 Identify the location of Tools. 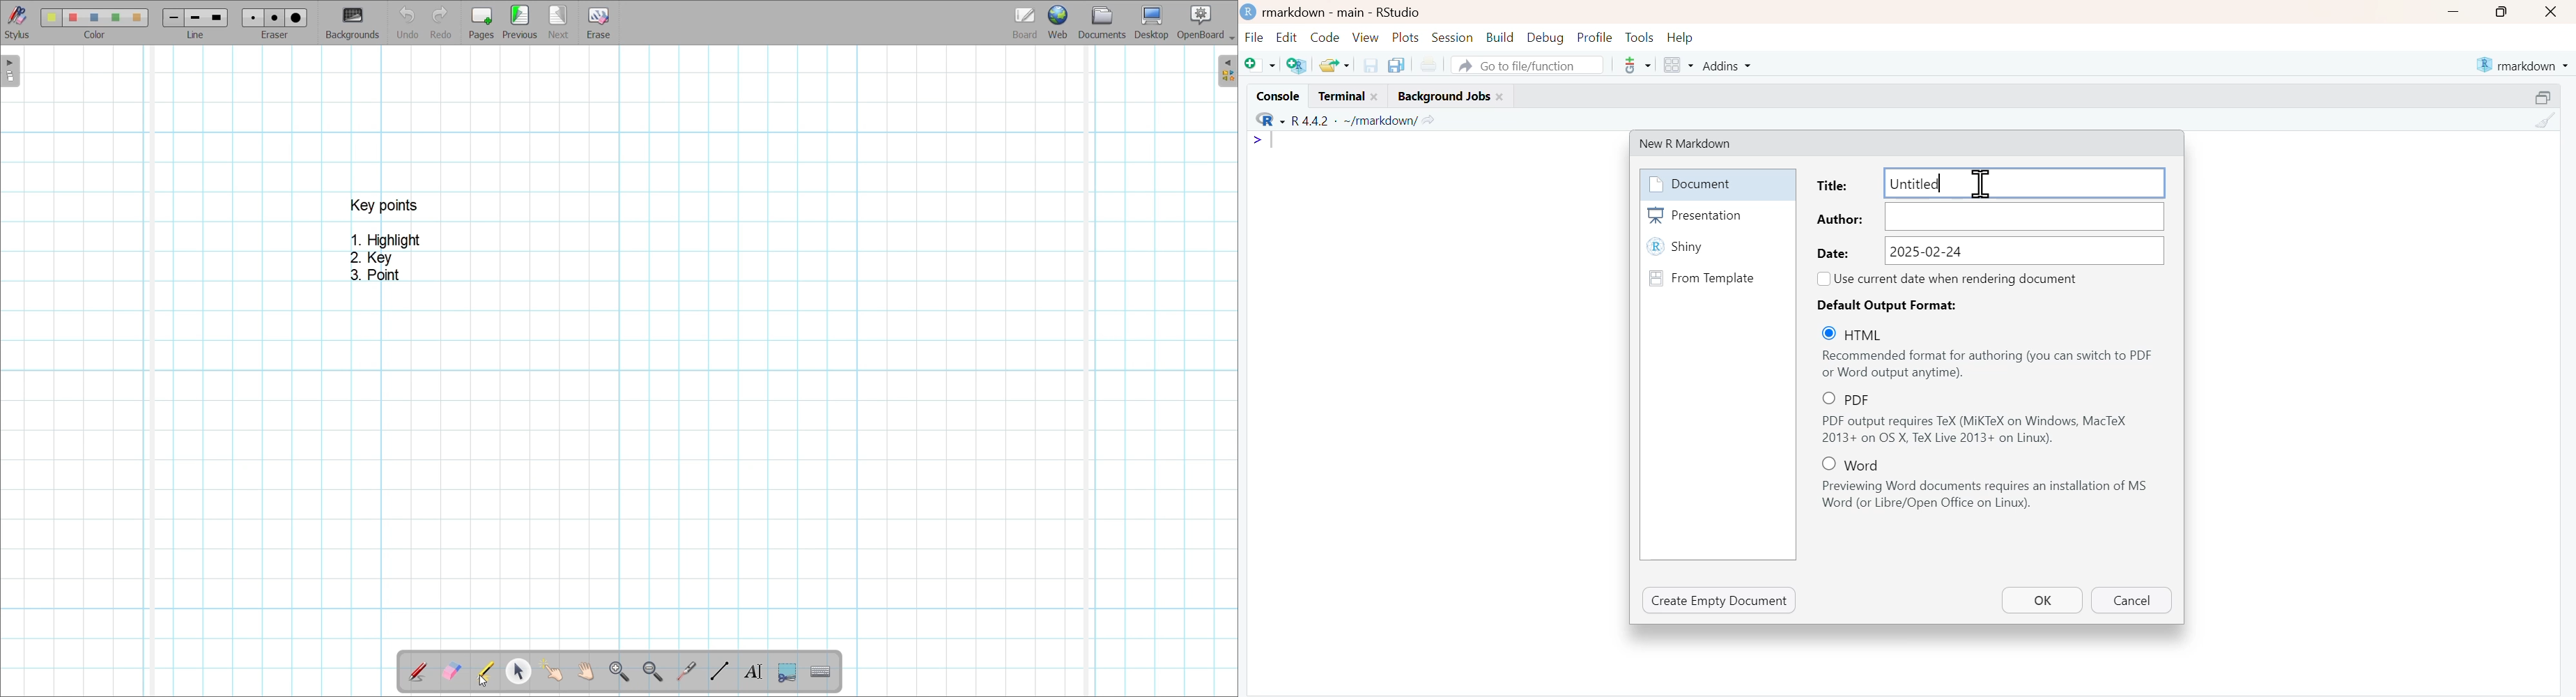
(1640, 38).